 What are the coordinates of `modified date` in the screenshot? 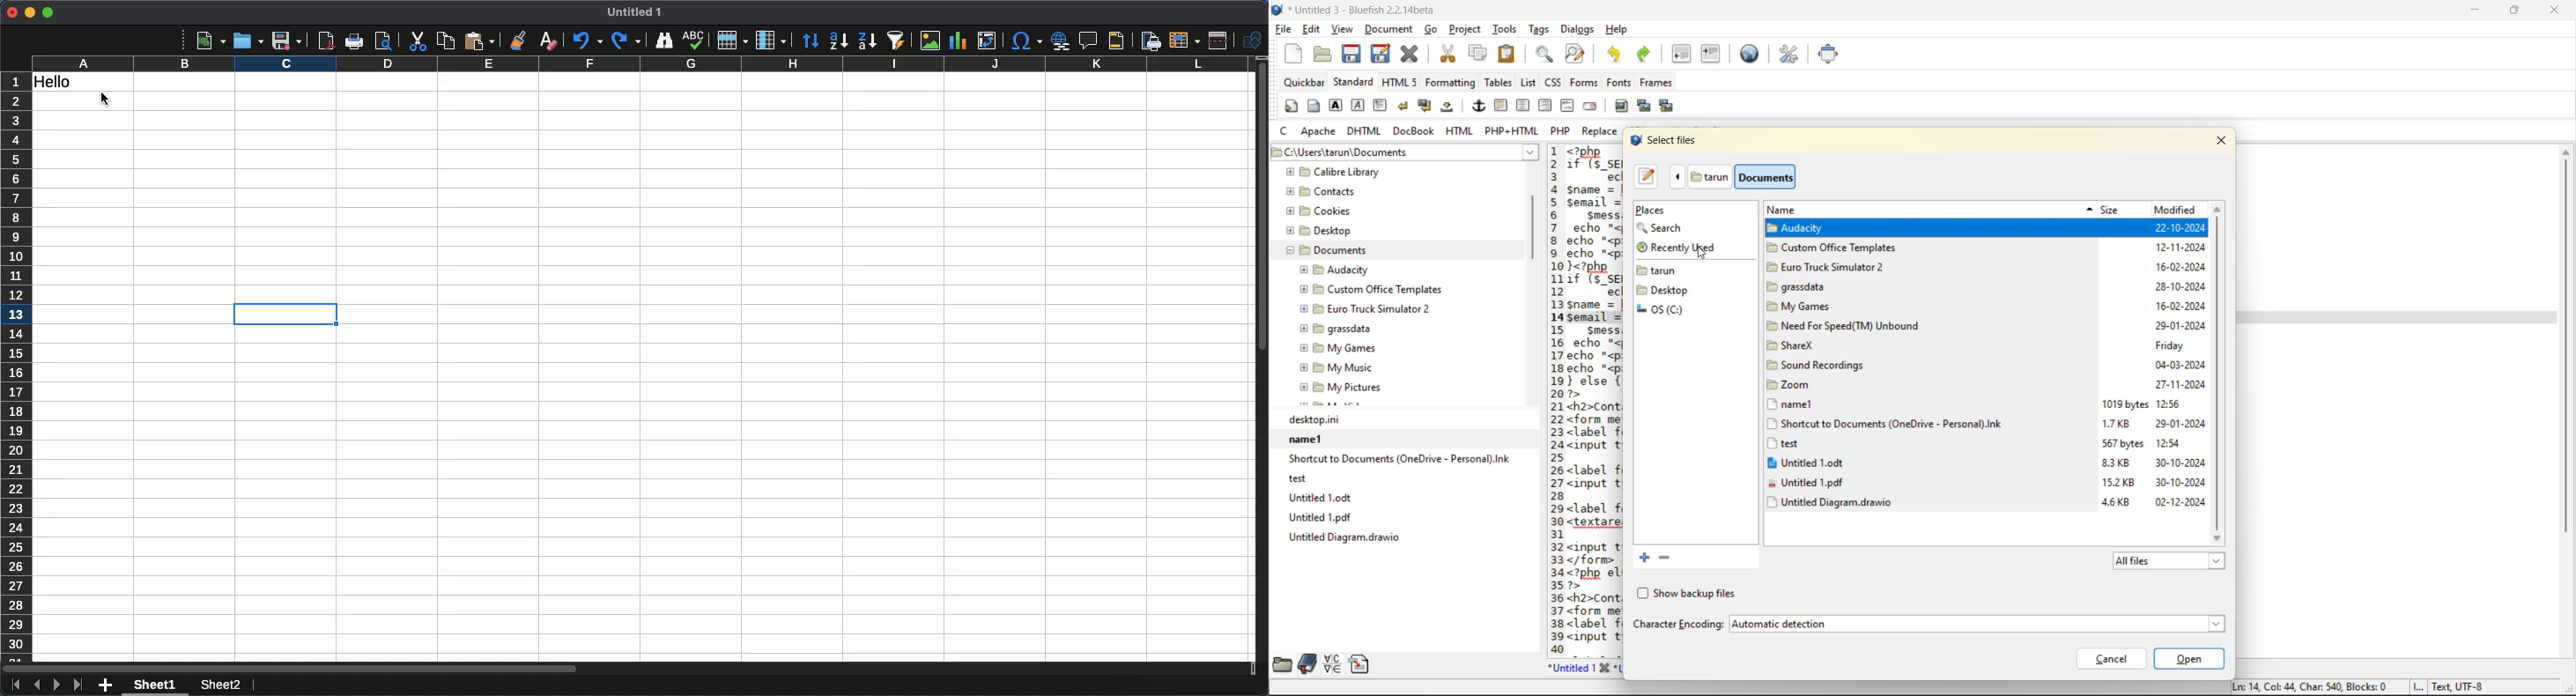 It's located at (2183, 364).